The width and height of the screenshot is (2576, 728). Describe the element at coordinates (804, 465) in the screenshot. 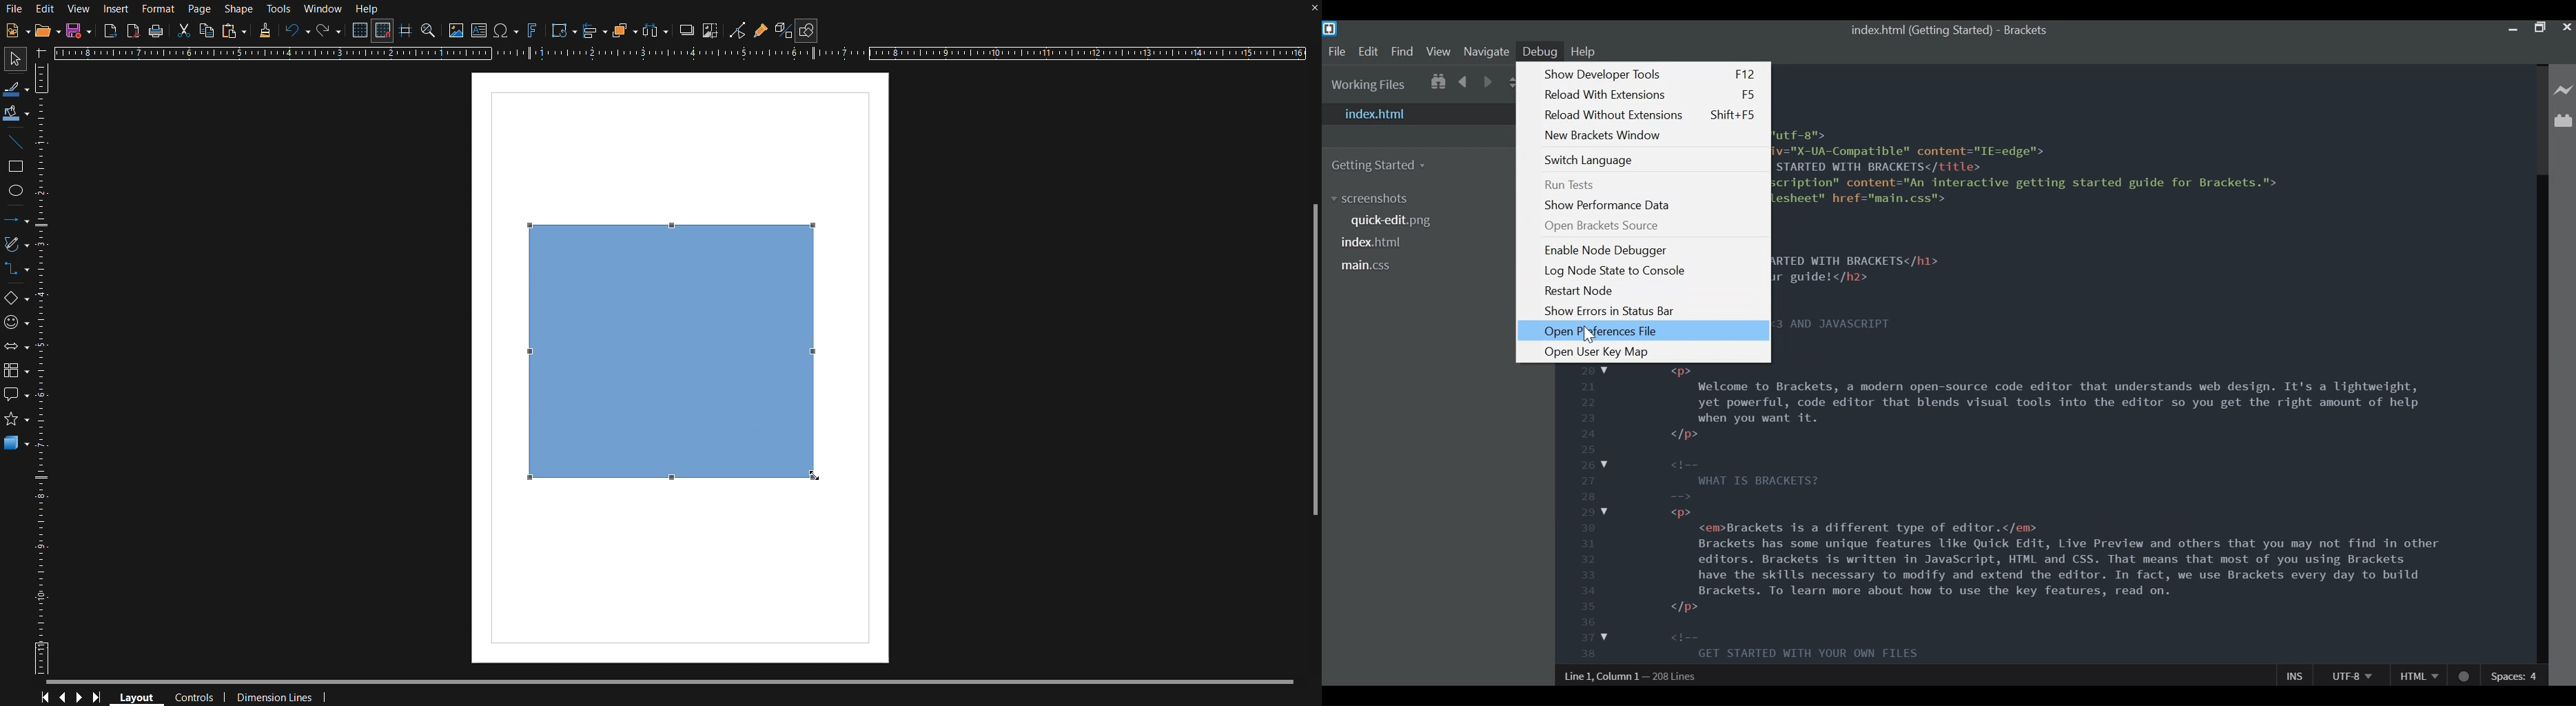

I see `Cursor` at that location.